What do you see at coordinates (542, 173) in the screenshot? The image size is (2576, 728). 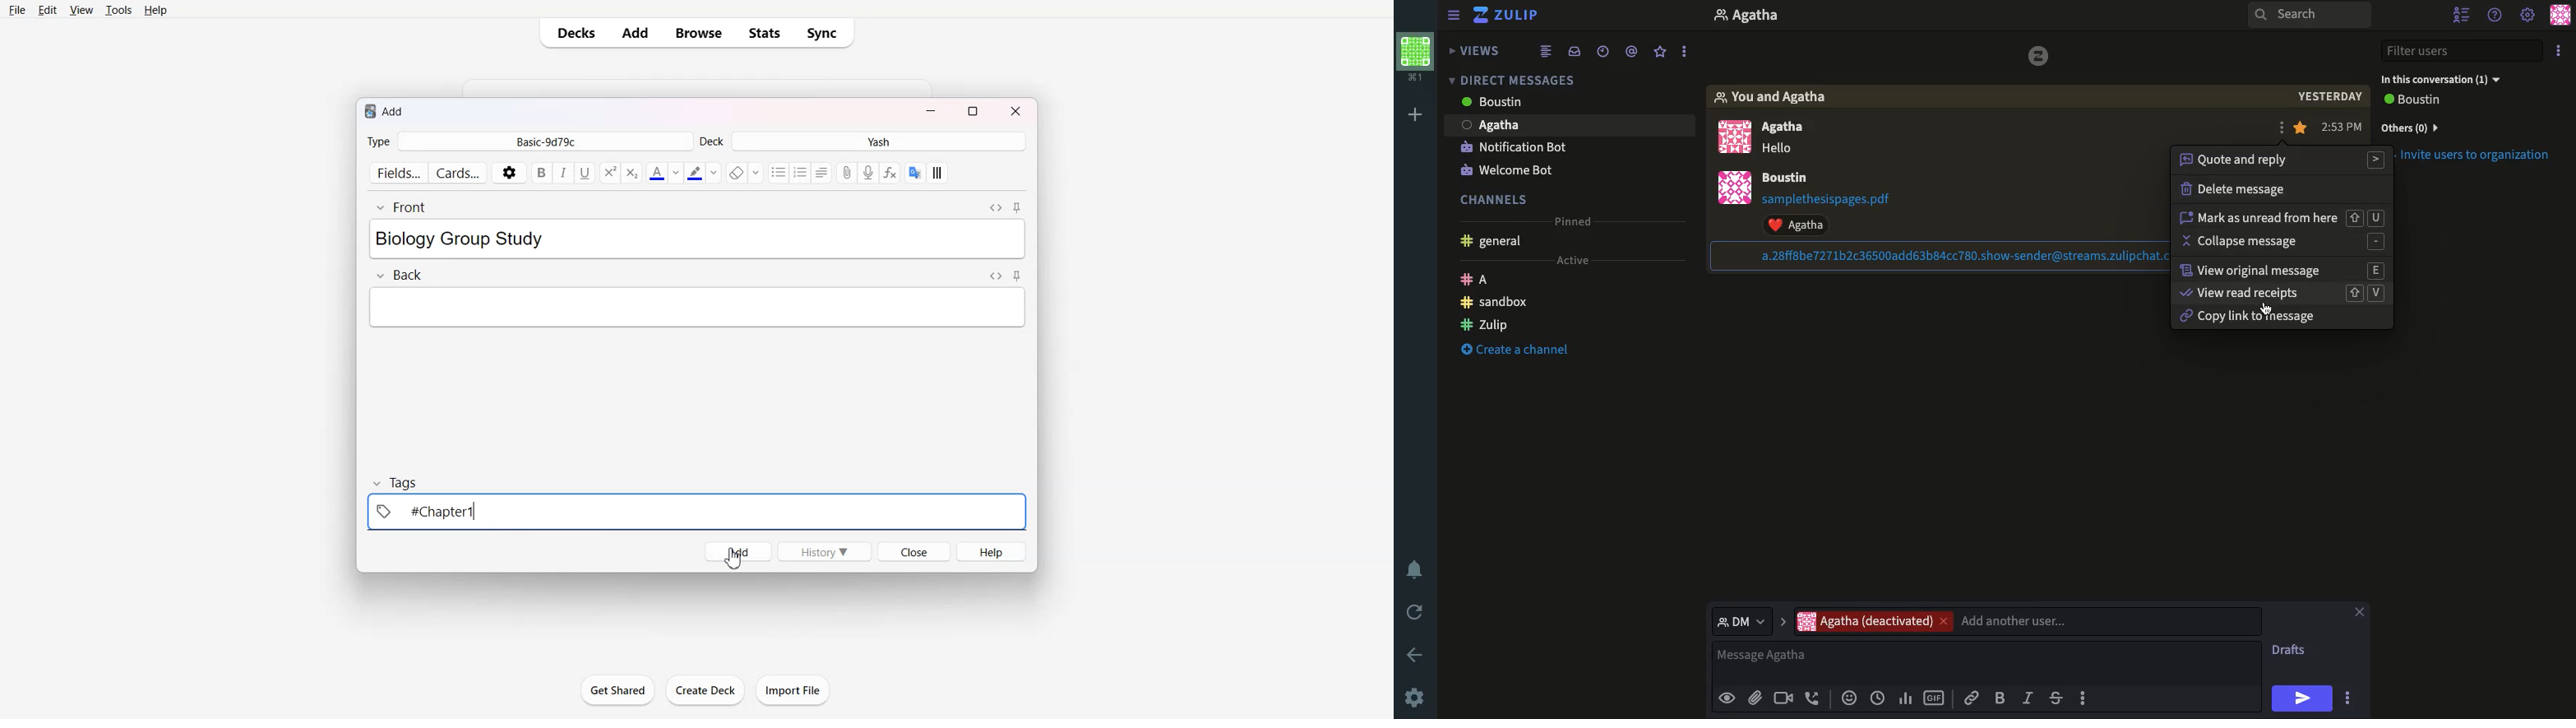 I see `Bold` at bounding box center [542, 173].